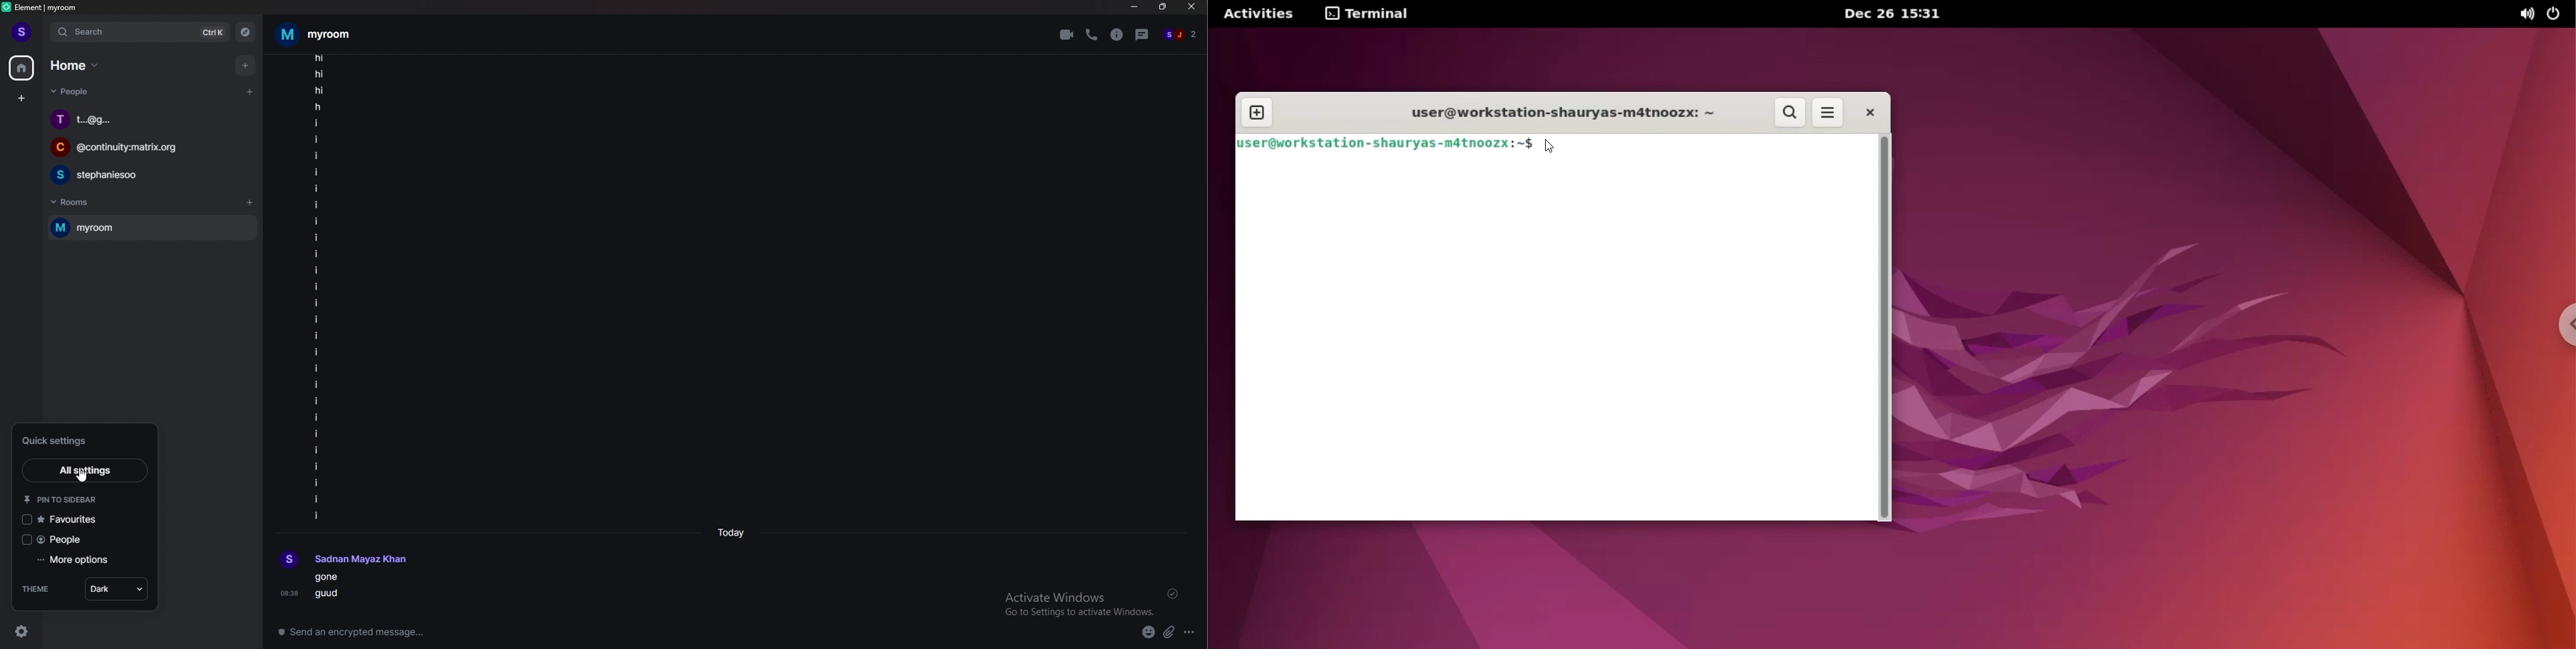 This screenshot has height=672, width=2576. I want to click on text, so click(350, 589).